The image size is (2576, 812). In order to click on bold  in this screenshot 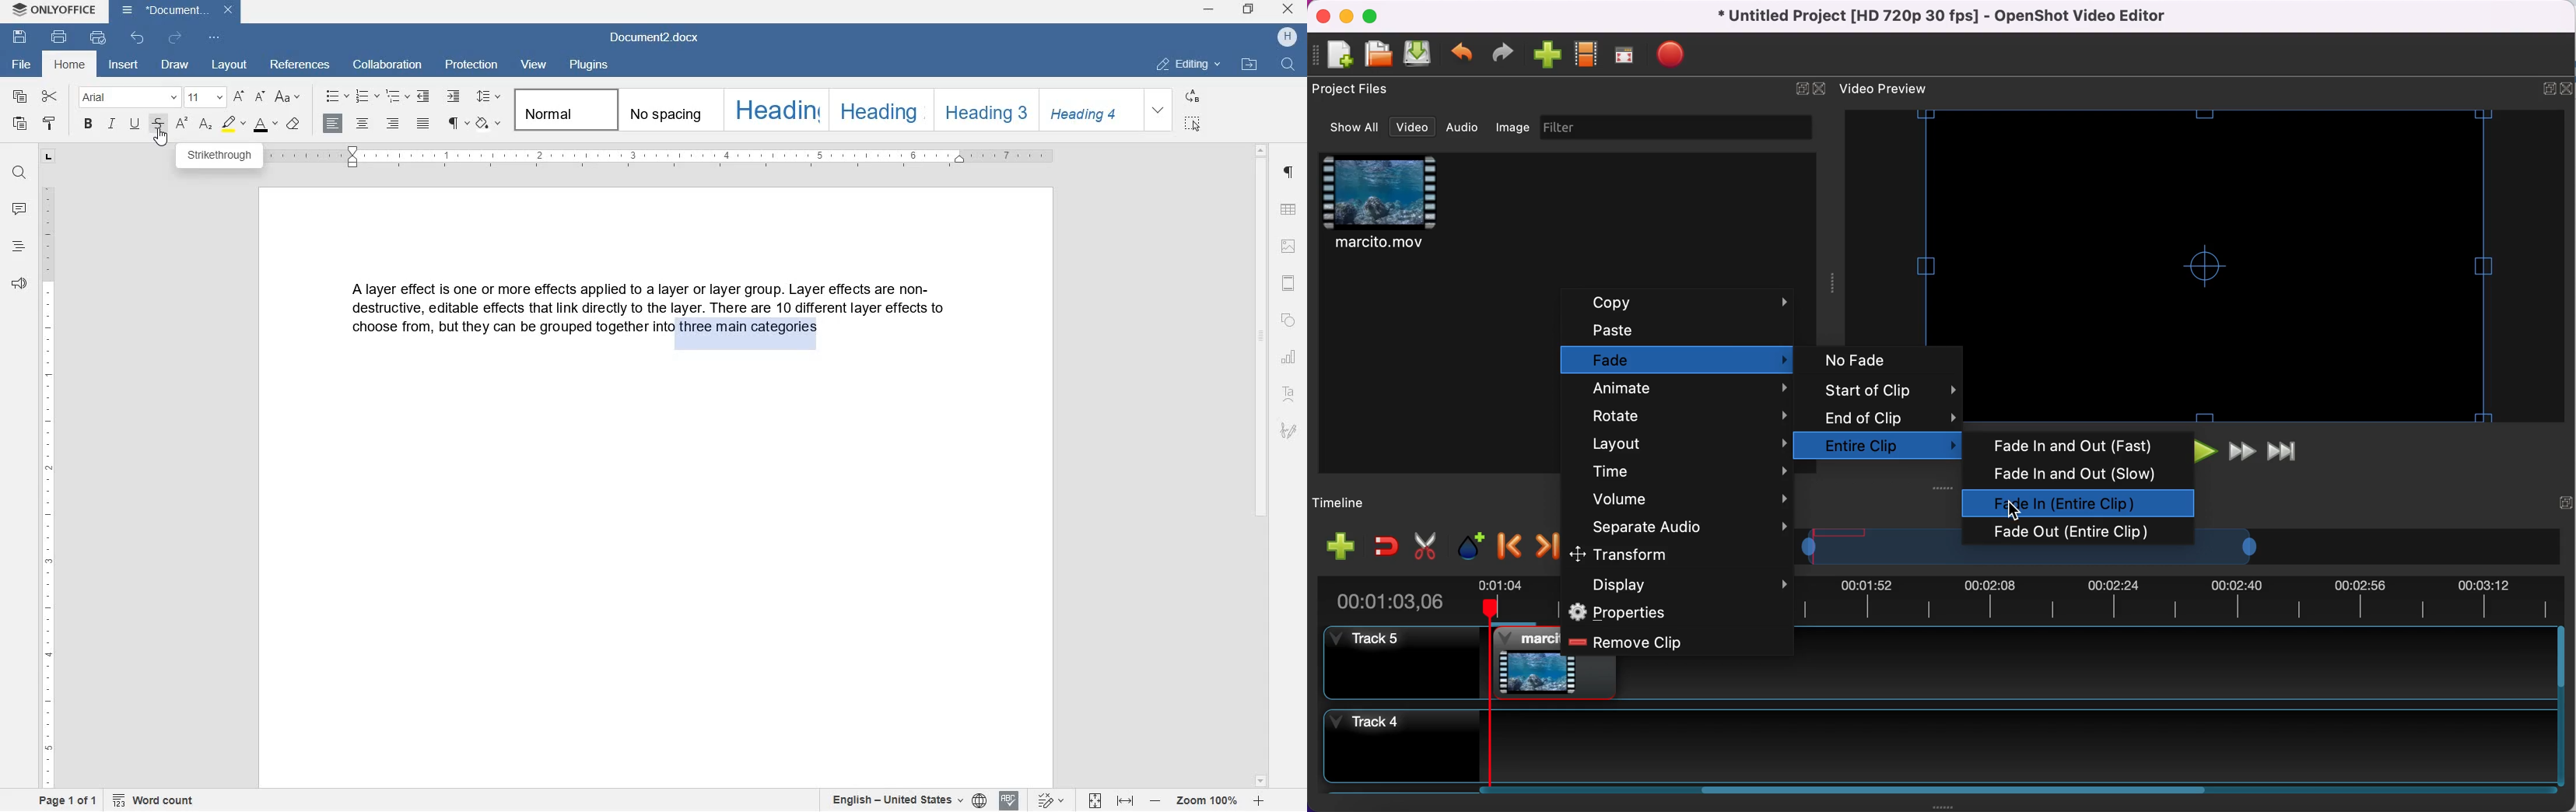, I will do `click(89, 124)`.